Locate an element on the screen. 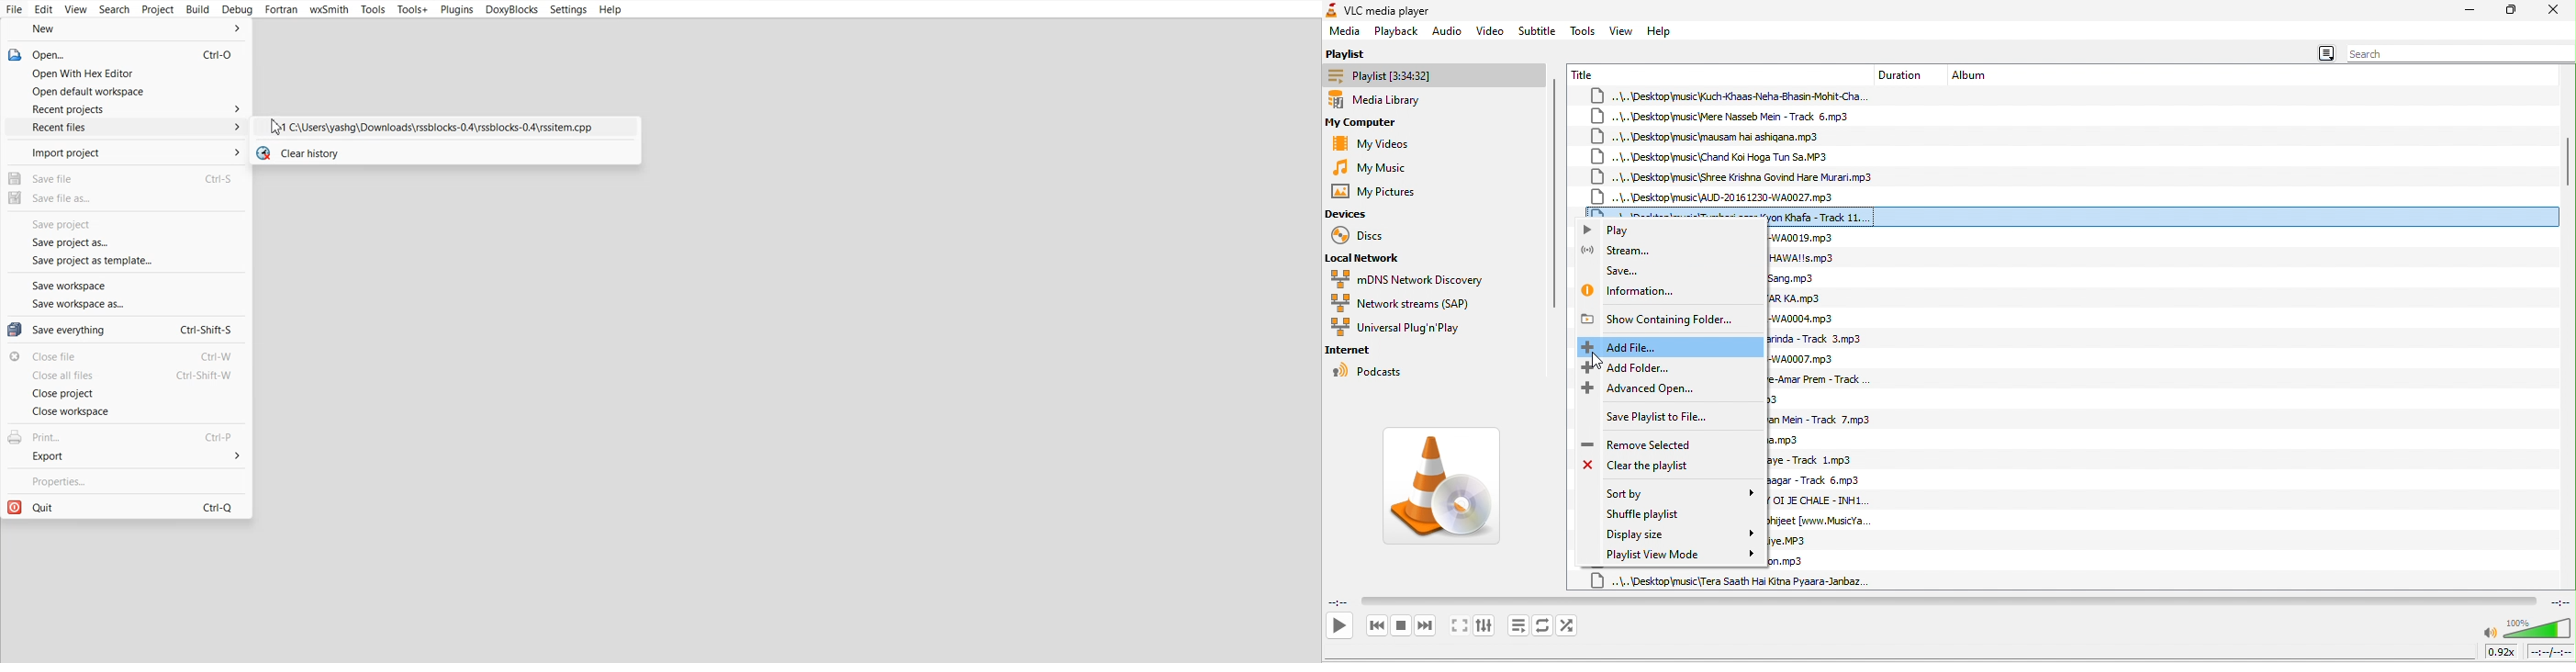 The width and height of the screenshot is (2576, 672). ..\..\Desktop\music\4 Na jiya lage na.mp3 is located at coordinates (1788, 441).